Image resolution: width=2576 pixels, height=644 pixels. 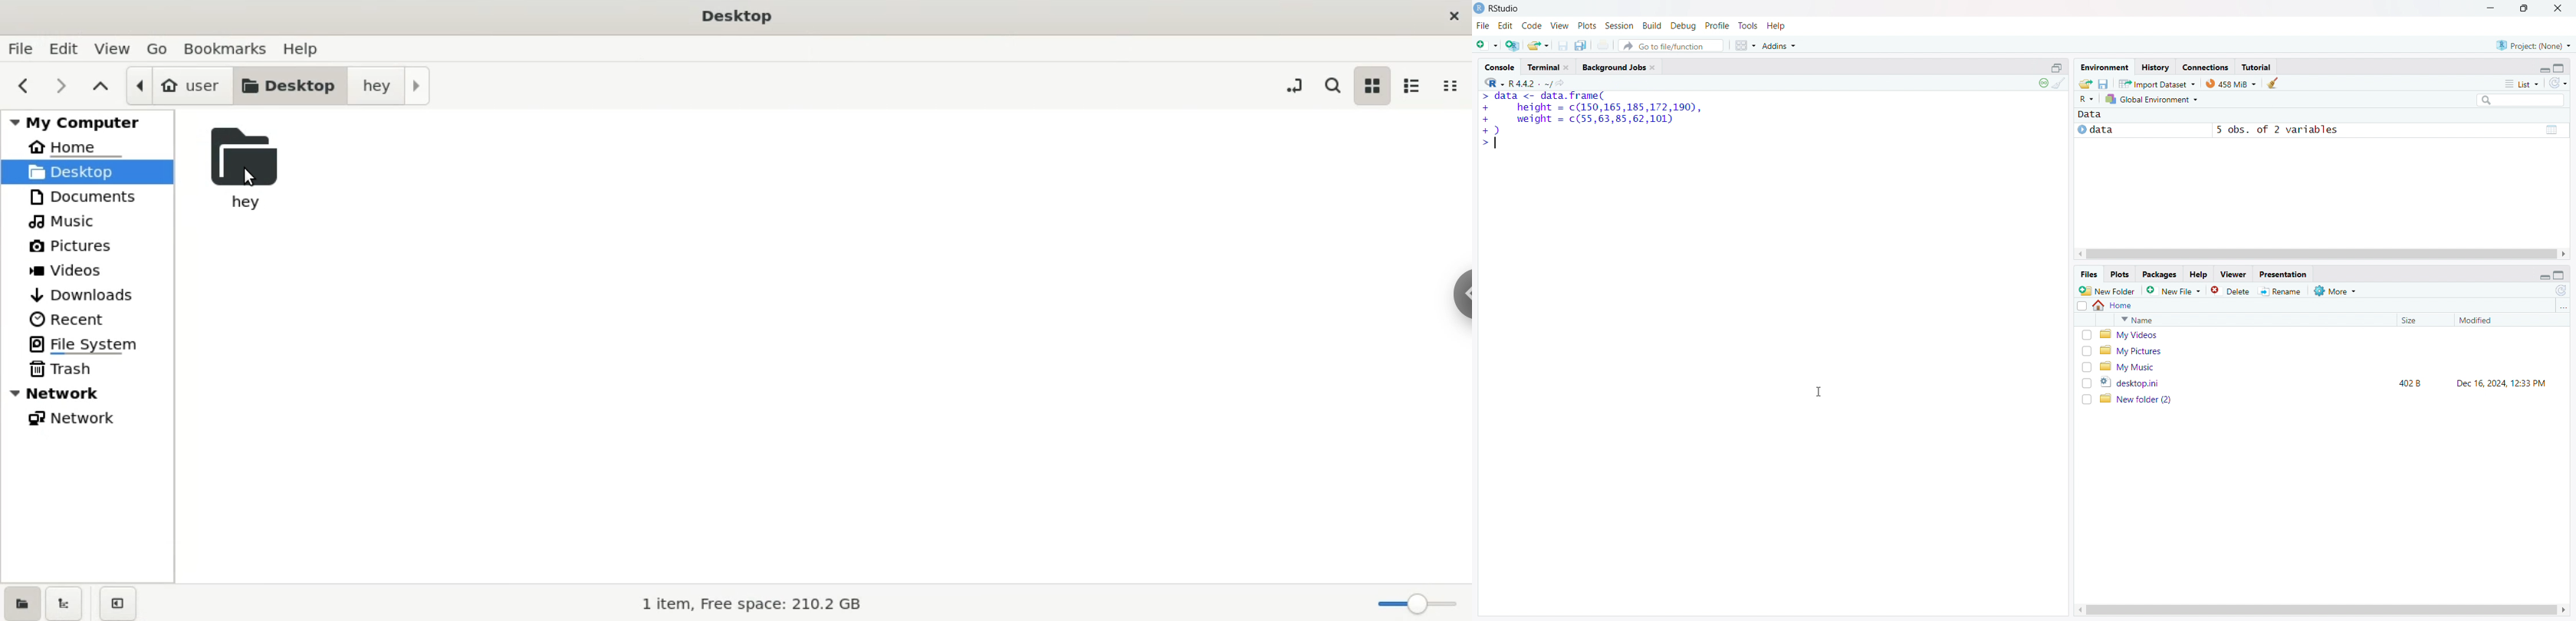 I want to click on rstudio logo, so click(x=1479, y=8).